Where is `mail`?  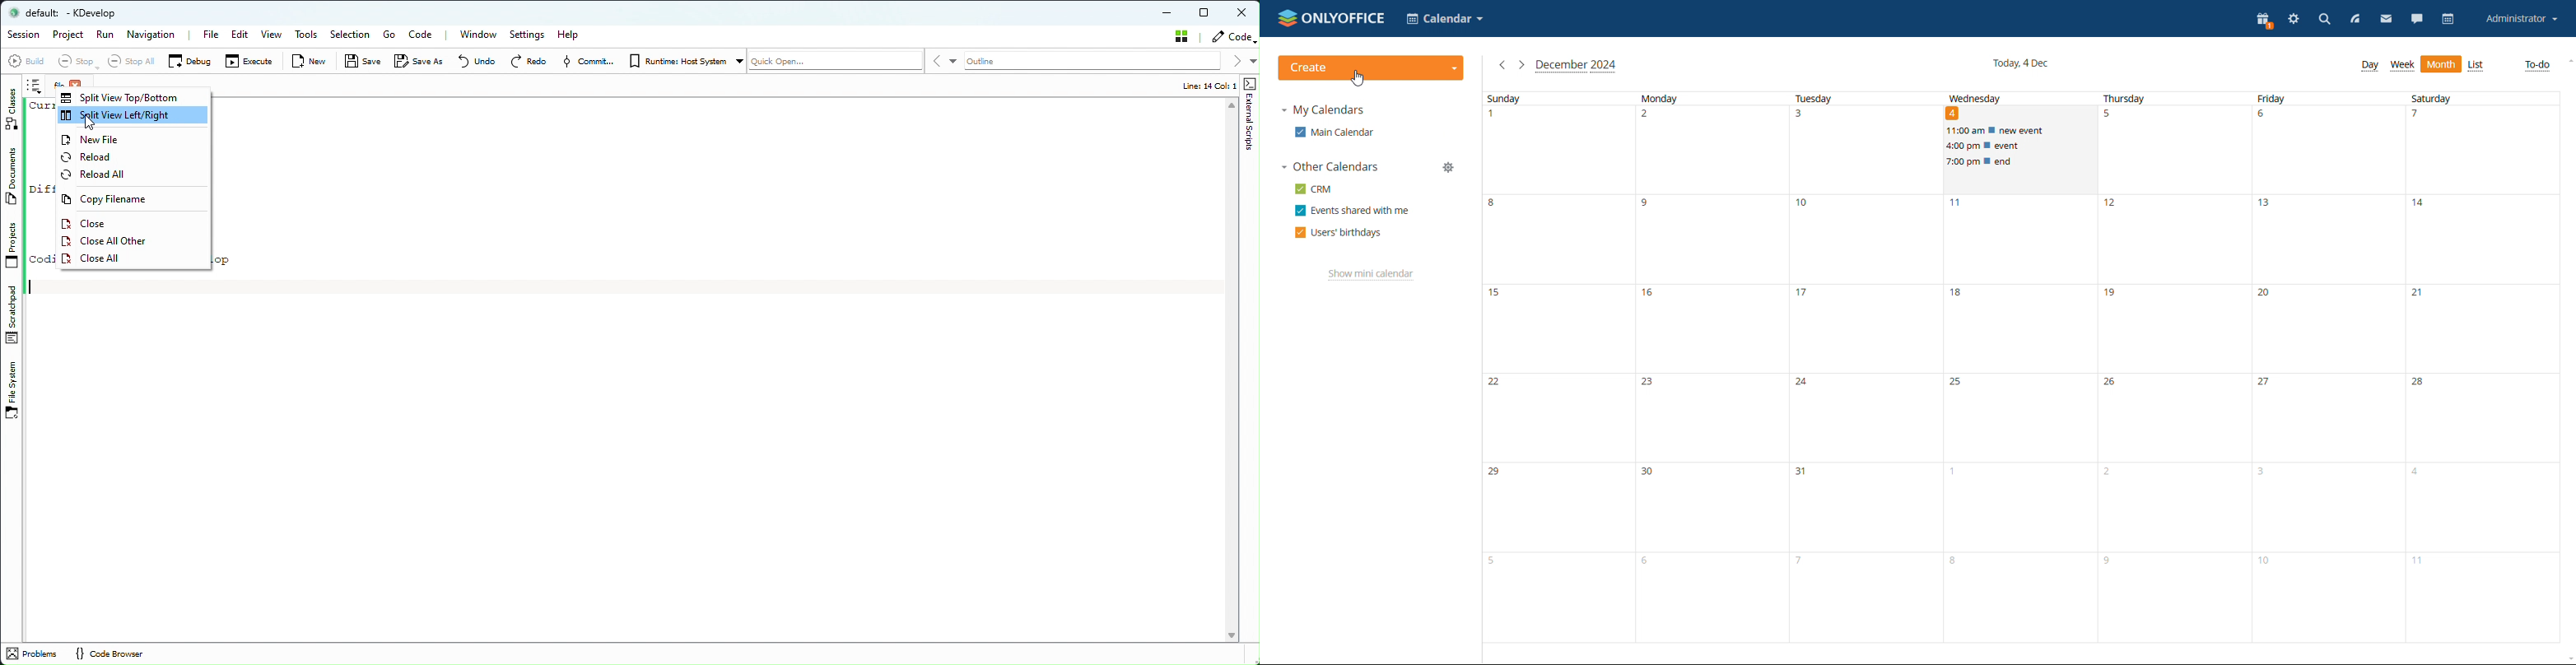 mail is located at coordinates (2386, 18).